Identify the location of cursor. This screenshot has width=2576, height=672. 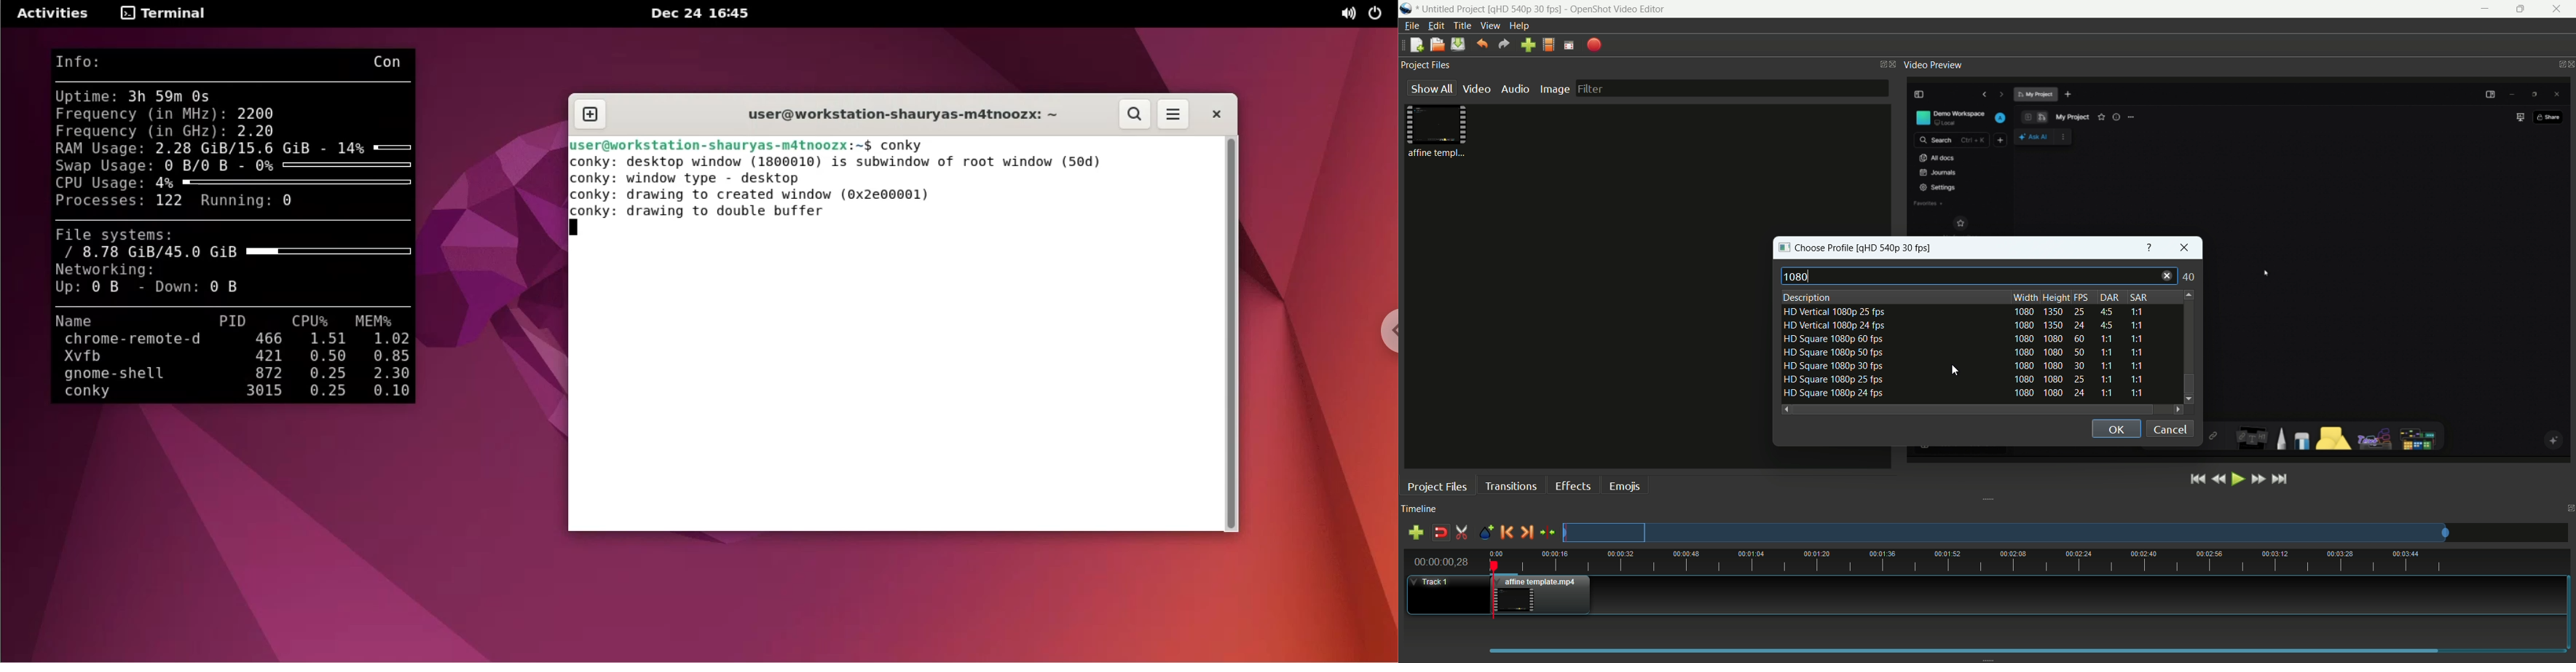
(2264, 271).